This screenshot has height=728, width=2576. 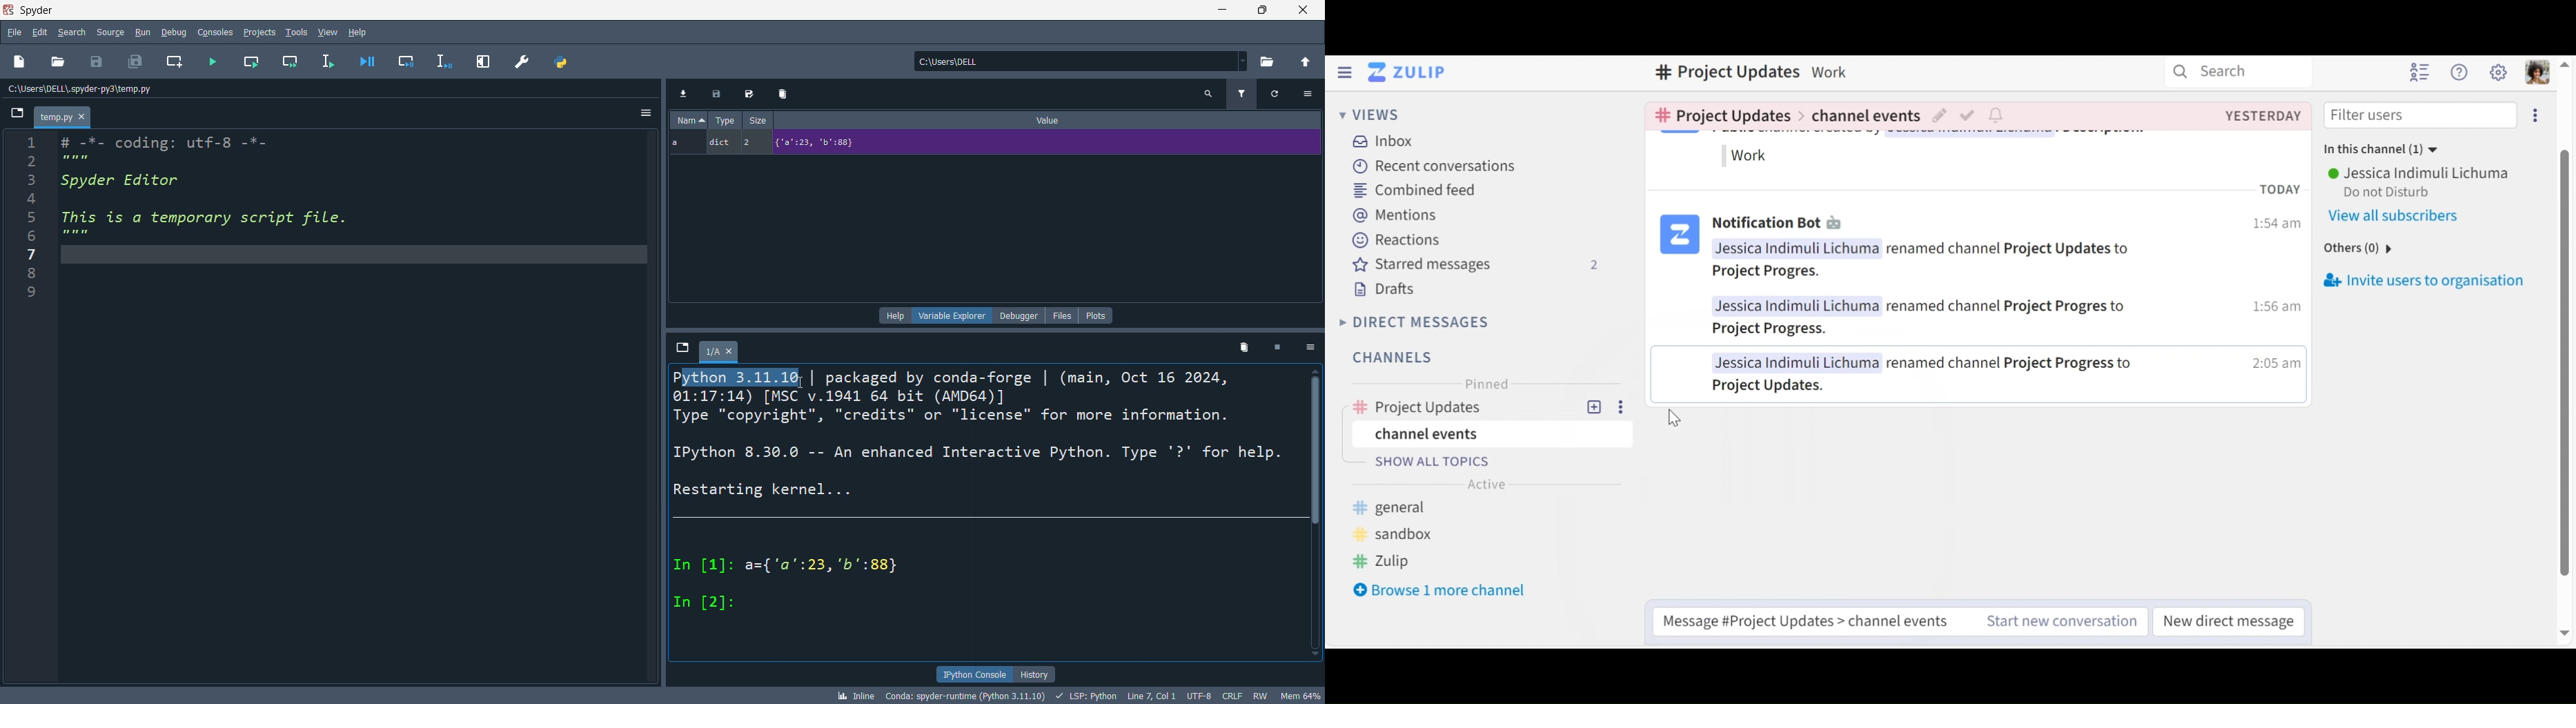 I want to click on save all, so click(x=135, y=60).